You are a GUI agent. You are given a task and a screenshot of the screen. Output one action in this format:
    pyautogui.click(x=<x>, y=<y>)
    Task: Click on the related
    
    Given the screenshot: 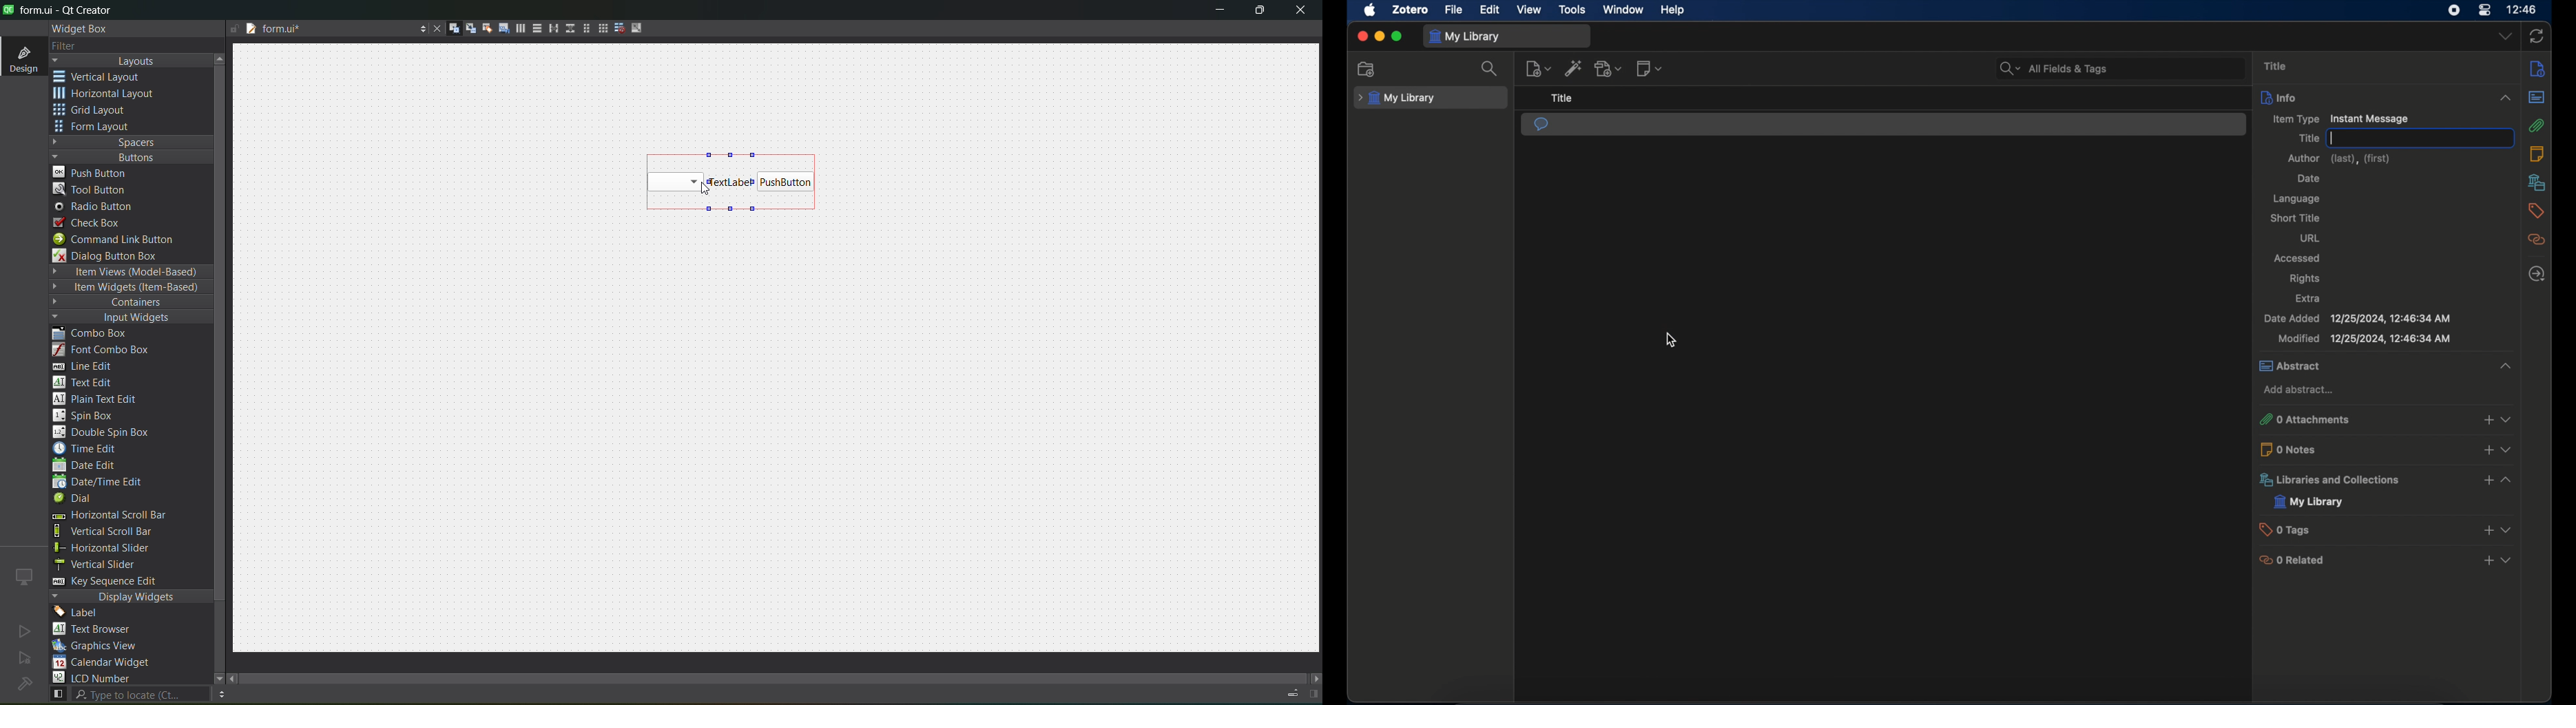 What is the action you would take?
    pyautogui.click(x=2538, y=240)
    